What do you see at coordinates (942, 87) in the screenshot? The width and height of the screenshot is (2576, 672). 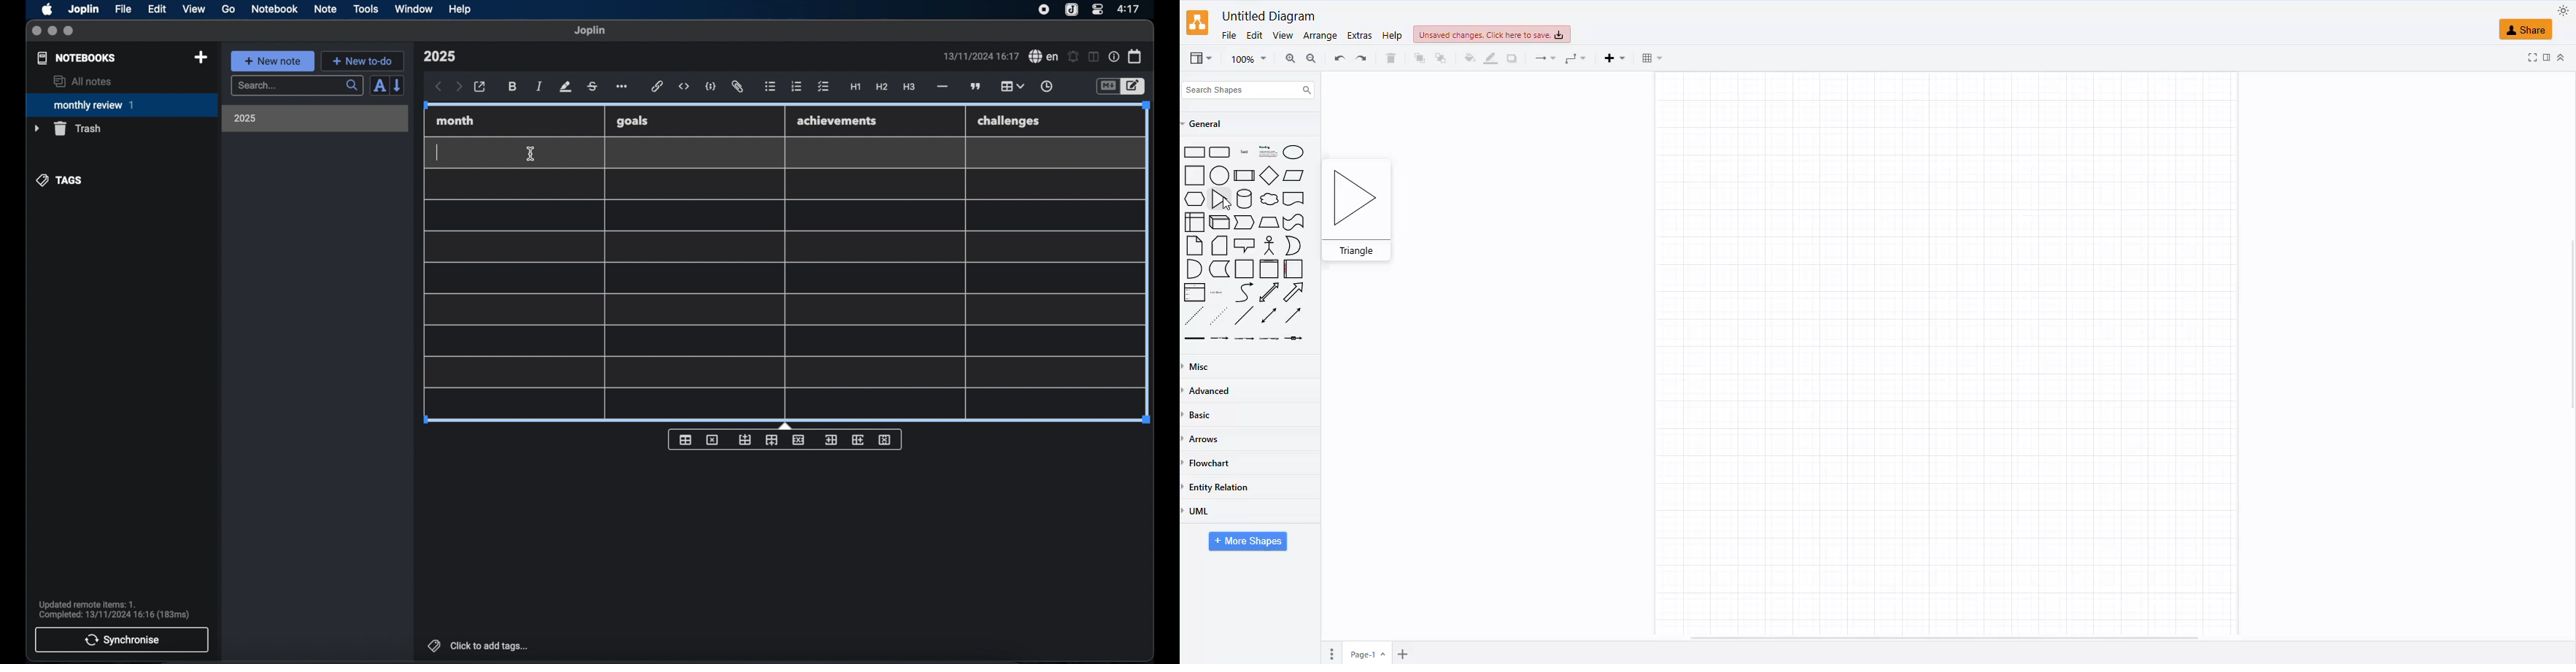 I see `horizontal rule` at bounding box center [942, 87].